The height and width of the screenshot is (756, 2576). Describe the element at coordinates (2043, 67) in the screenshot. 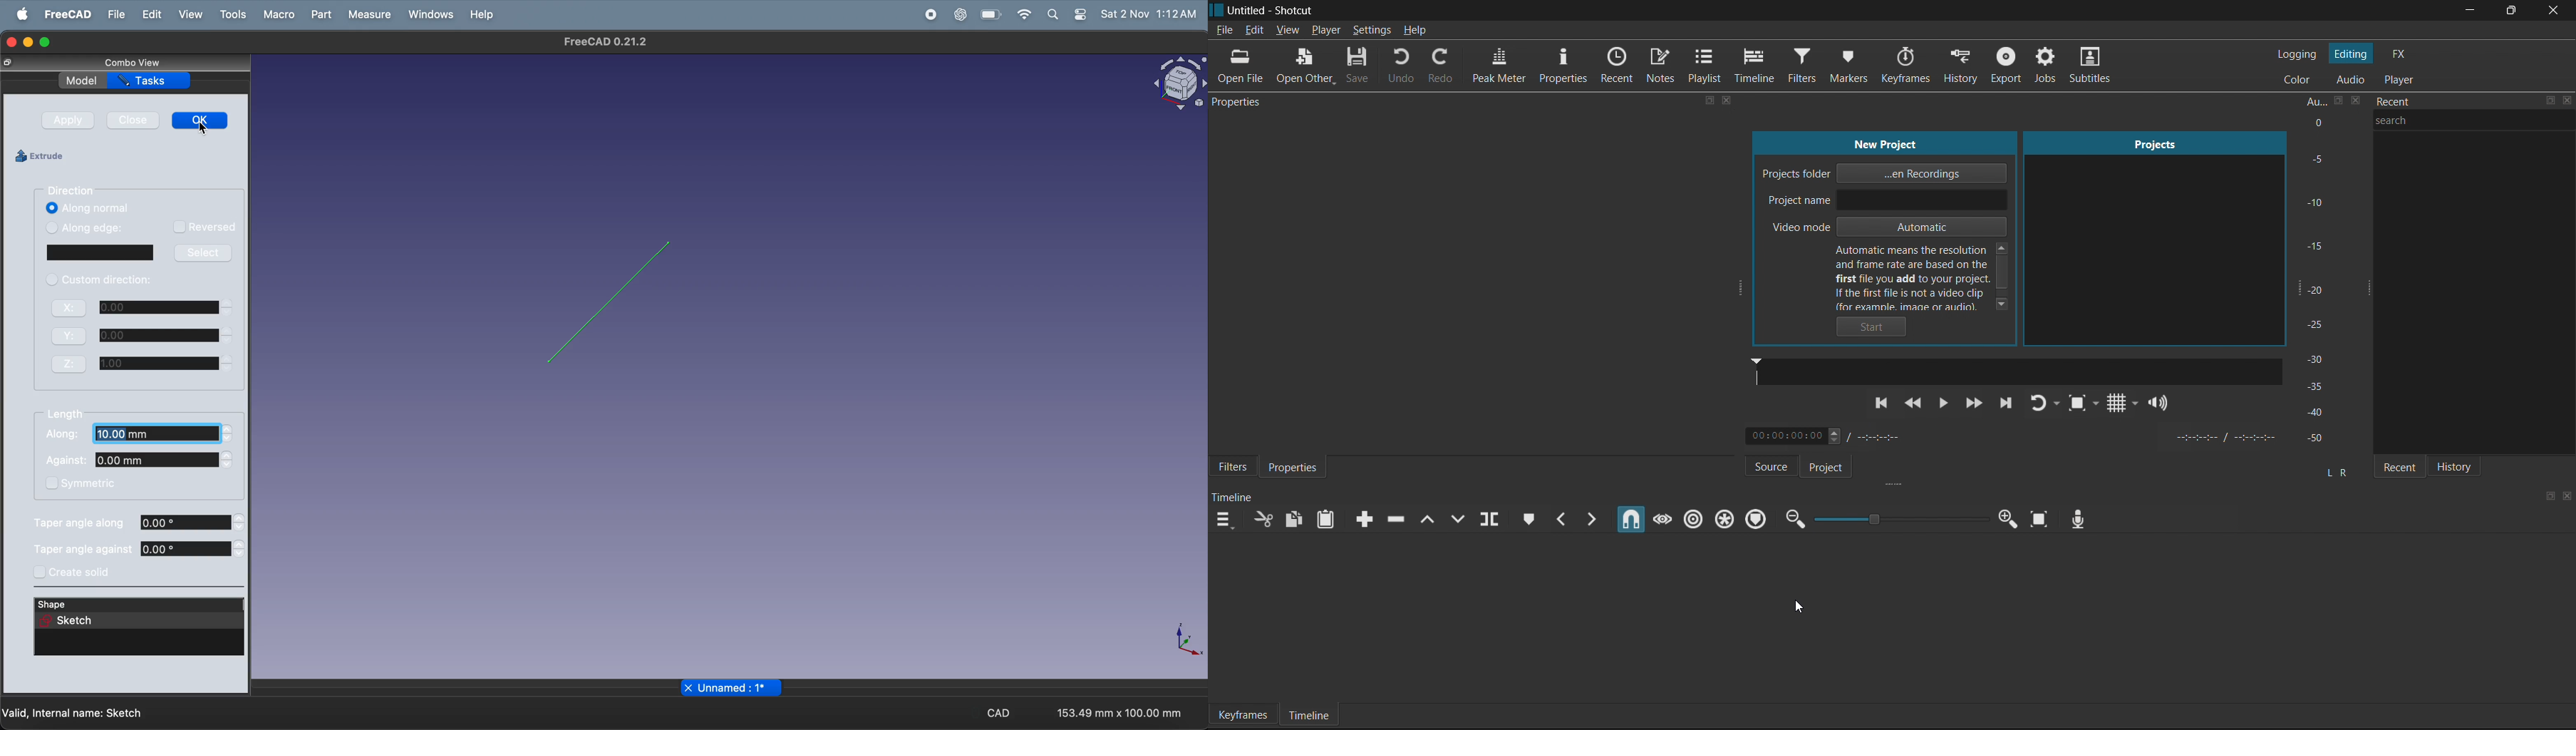

I see `Jobs` at that location.